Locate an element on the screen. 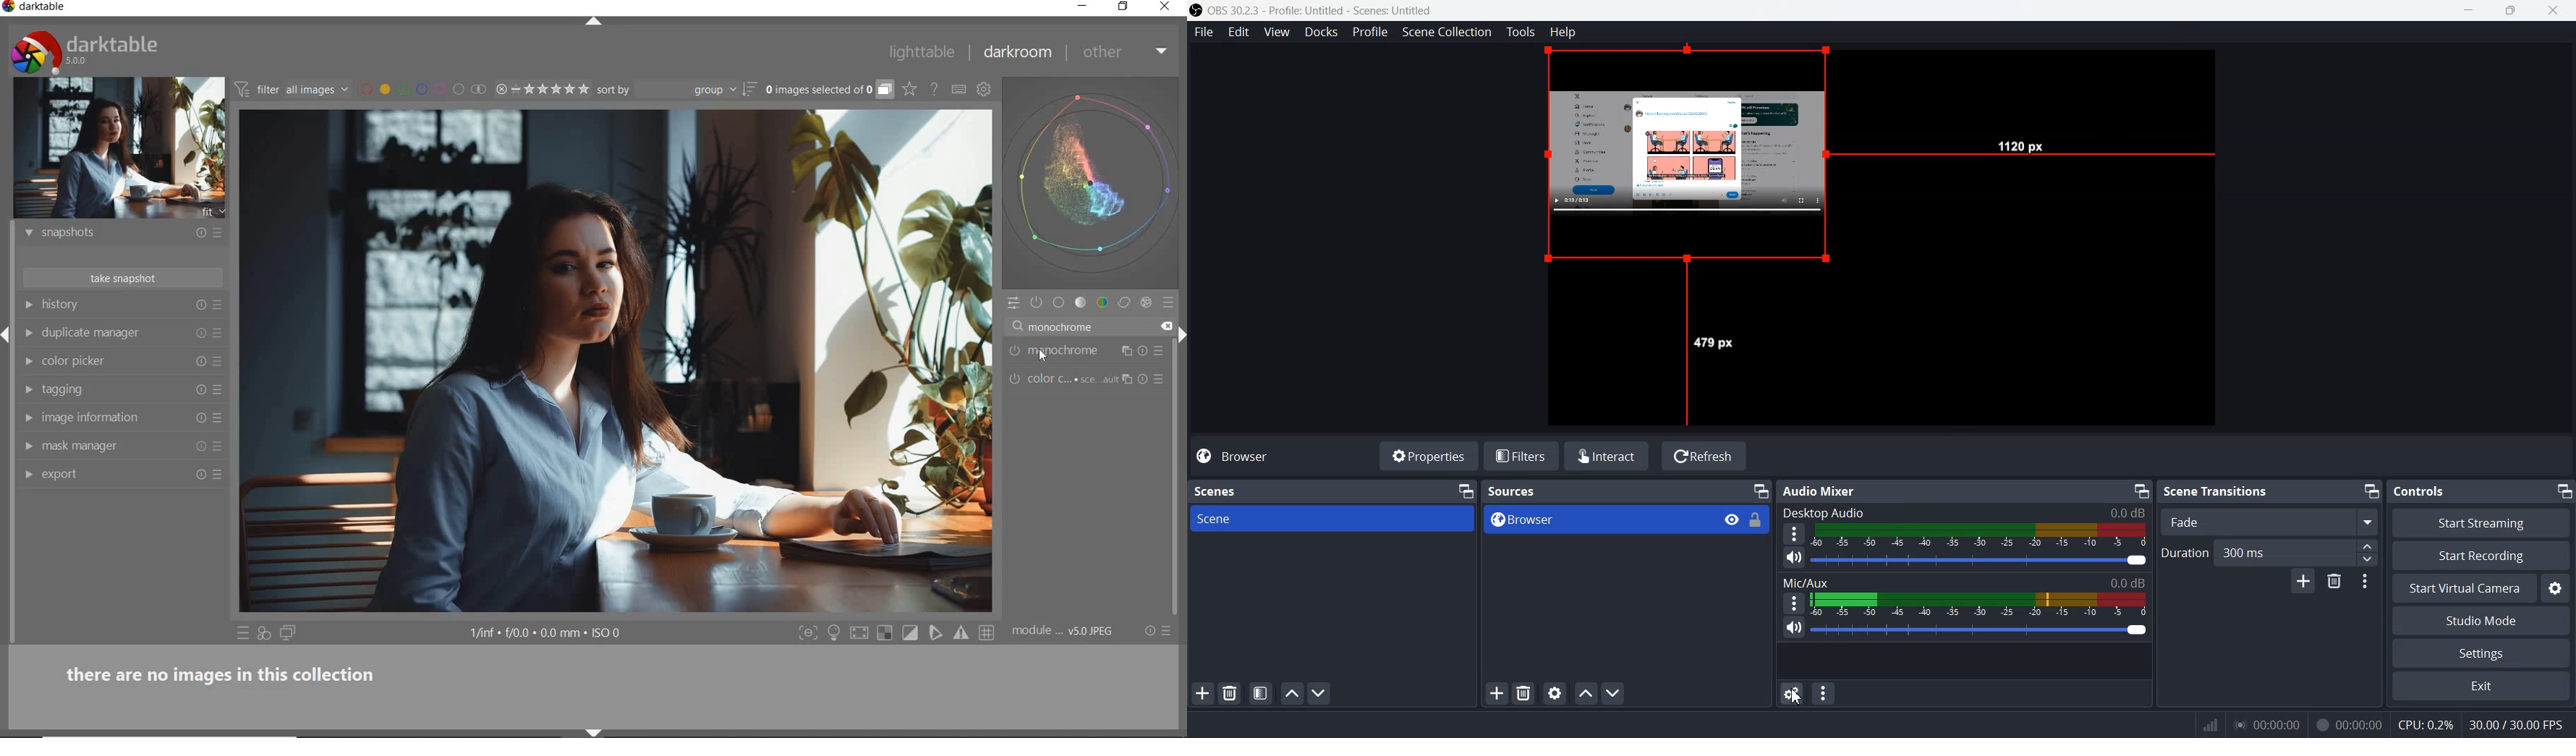  Move scene up is located at coordinates (1291, 693).